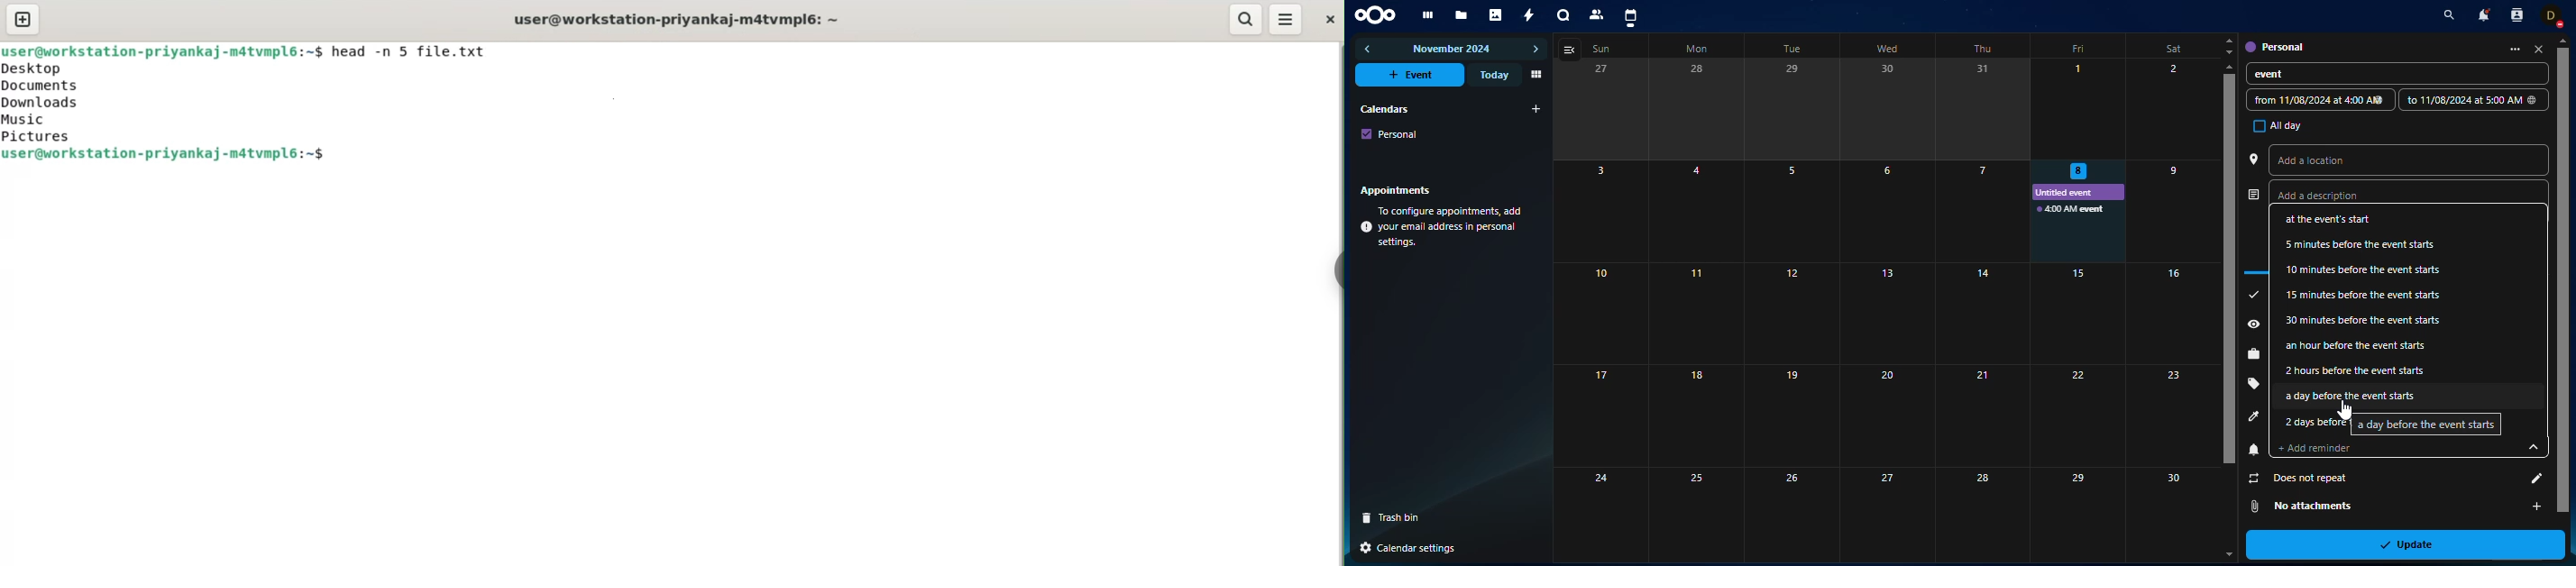  Describe the element at coordinates (2508, 49) in the screenshot. I see `more` at that location.